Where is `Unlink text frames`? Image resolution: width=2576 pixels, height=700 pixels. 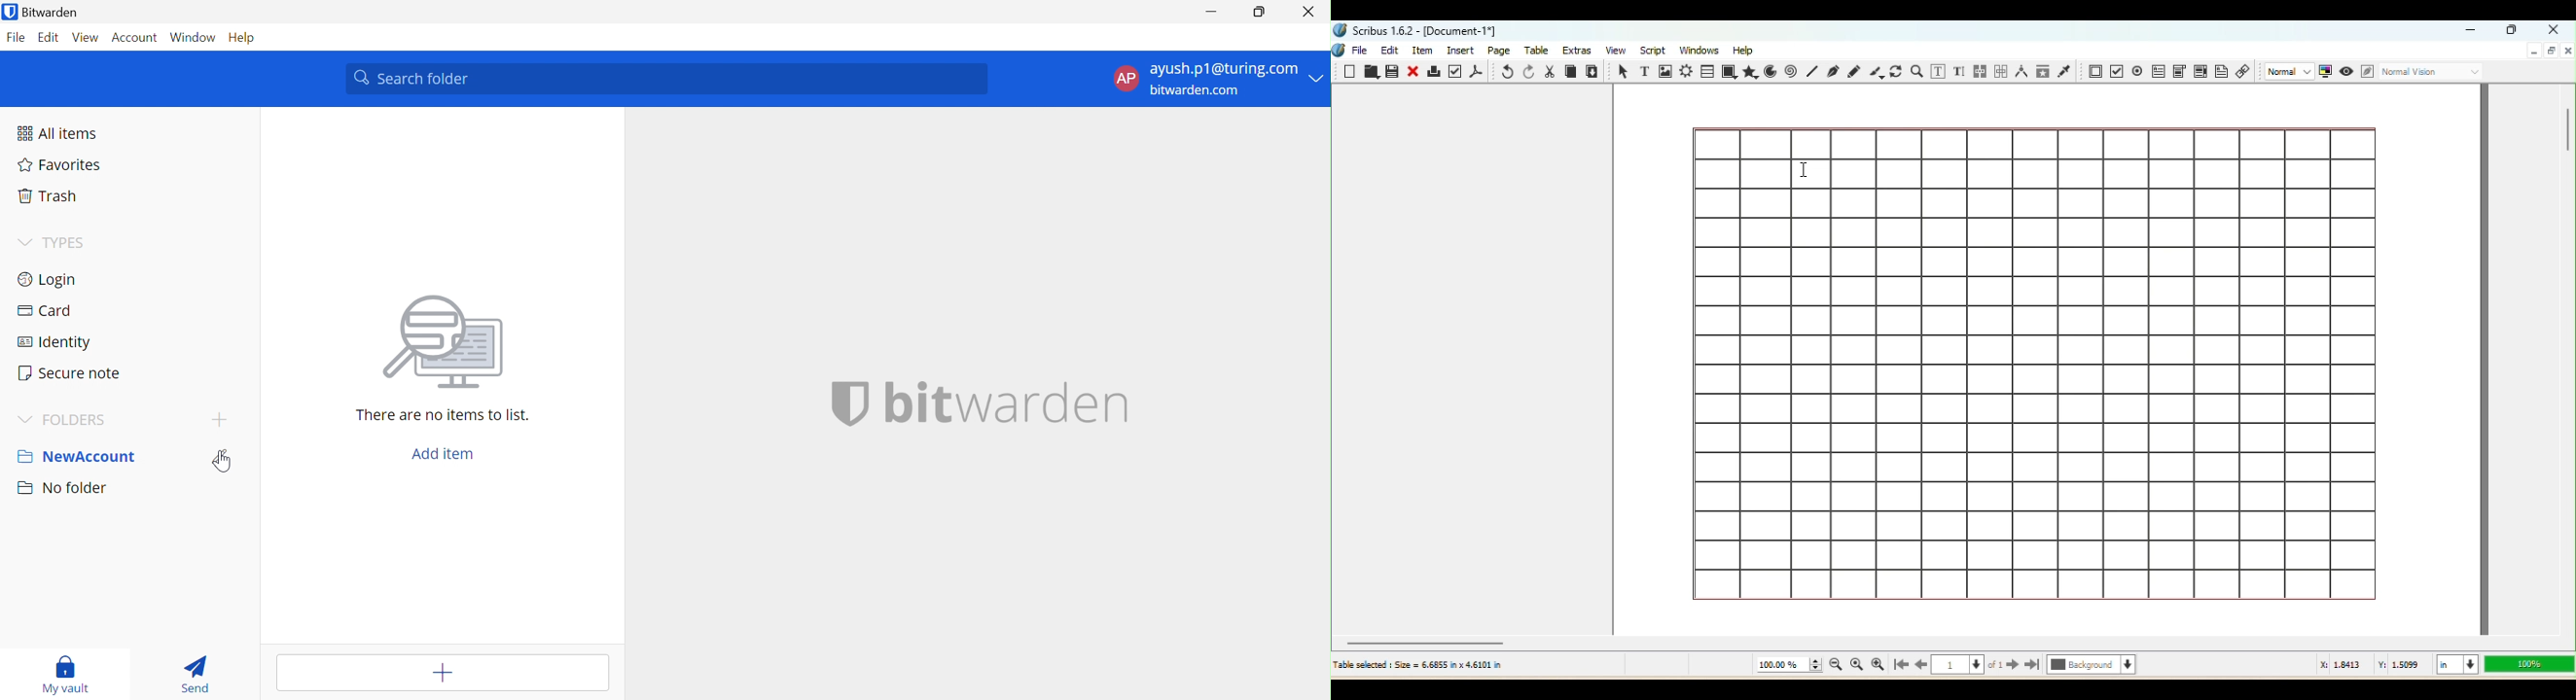
Unlink text frames is located at coordinates (1999, 70).